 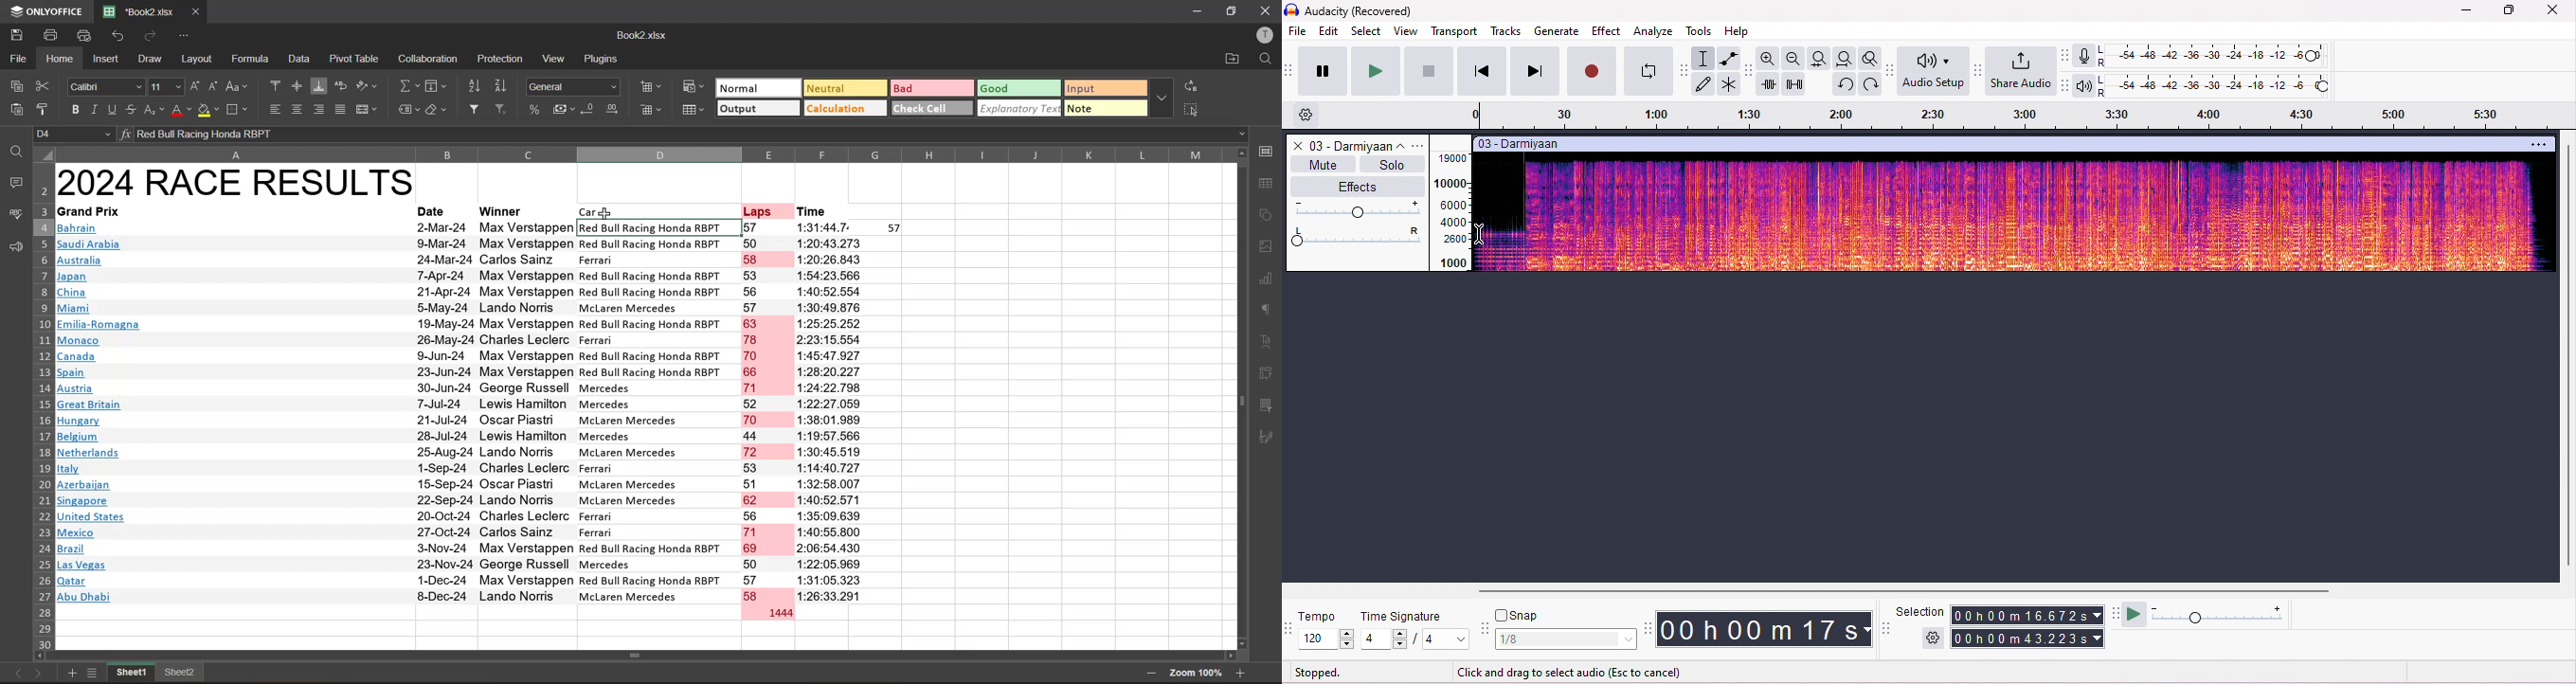 I want to click on effect, so click(x=1607, y=30).